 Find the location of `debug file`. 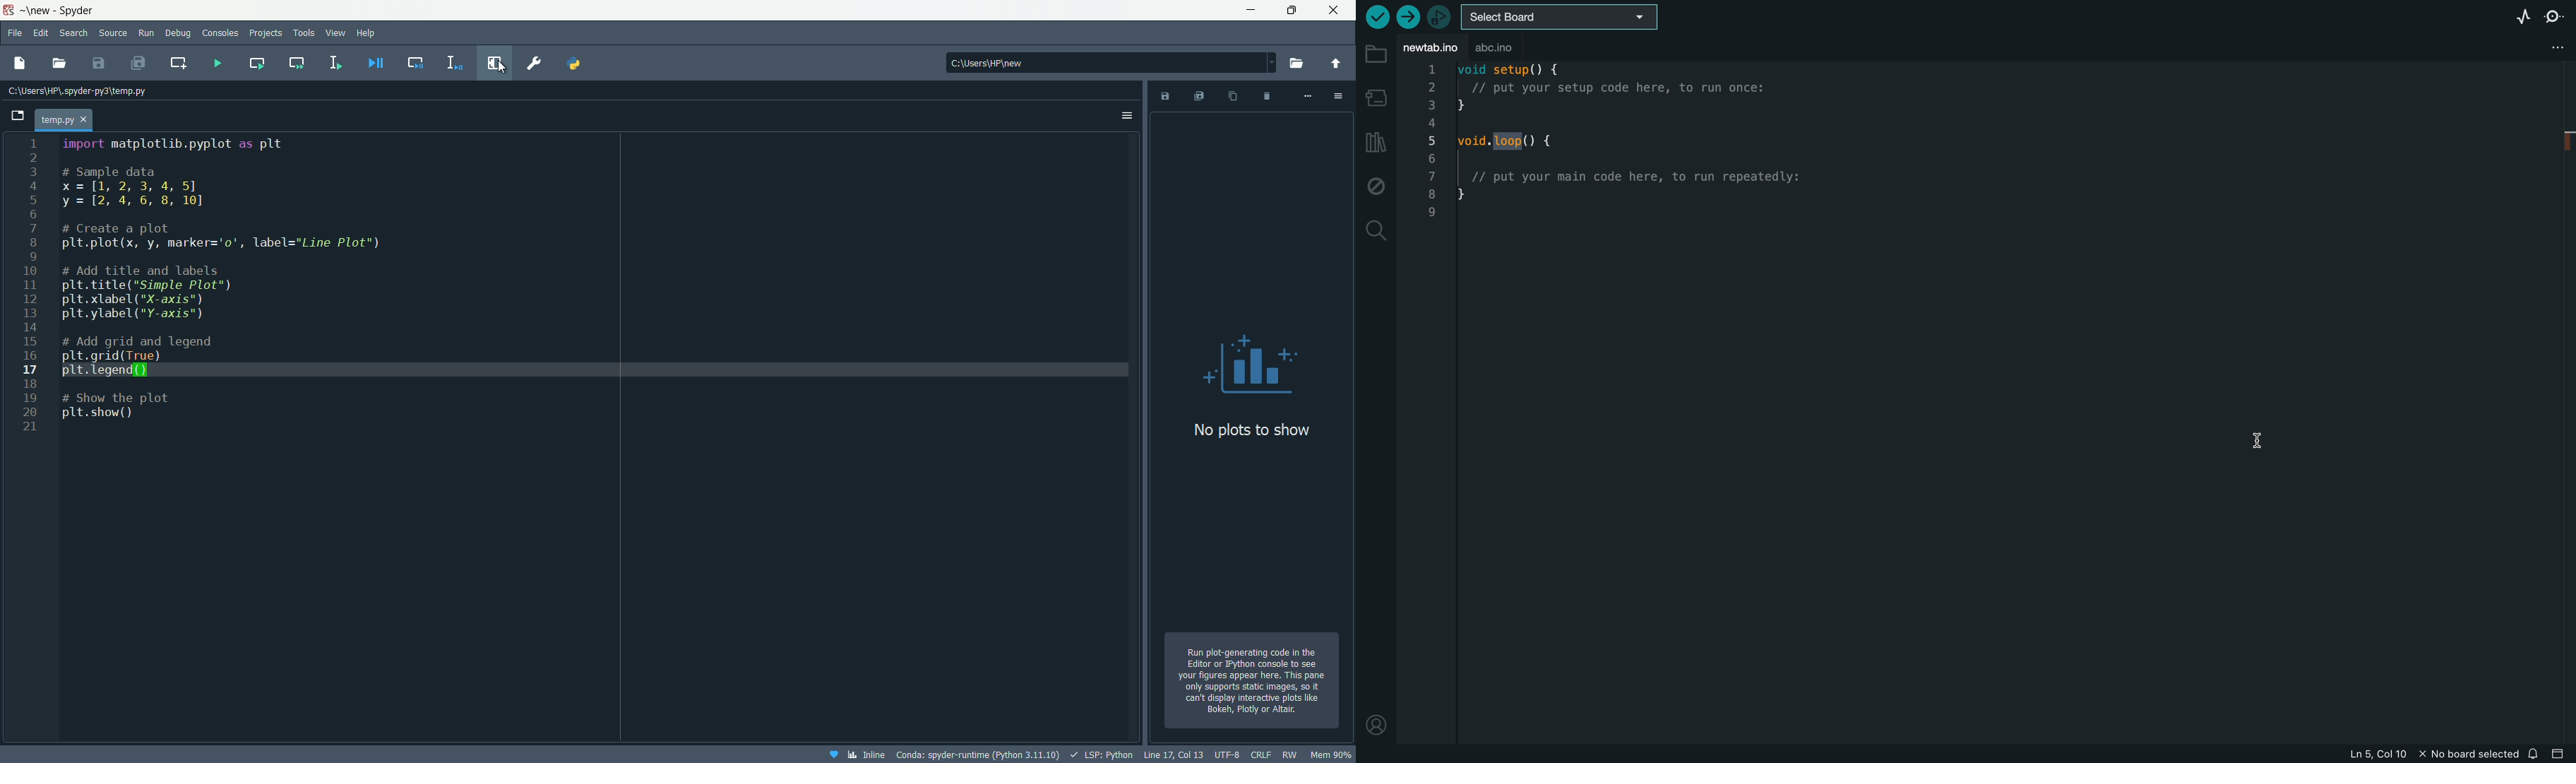

debug file is located at coordinates (378, 63).